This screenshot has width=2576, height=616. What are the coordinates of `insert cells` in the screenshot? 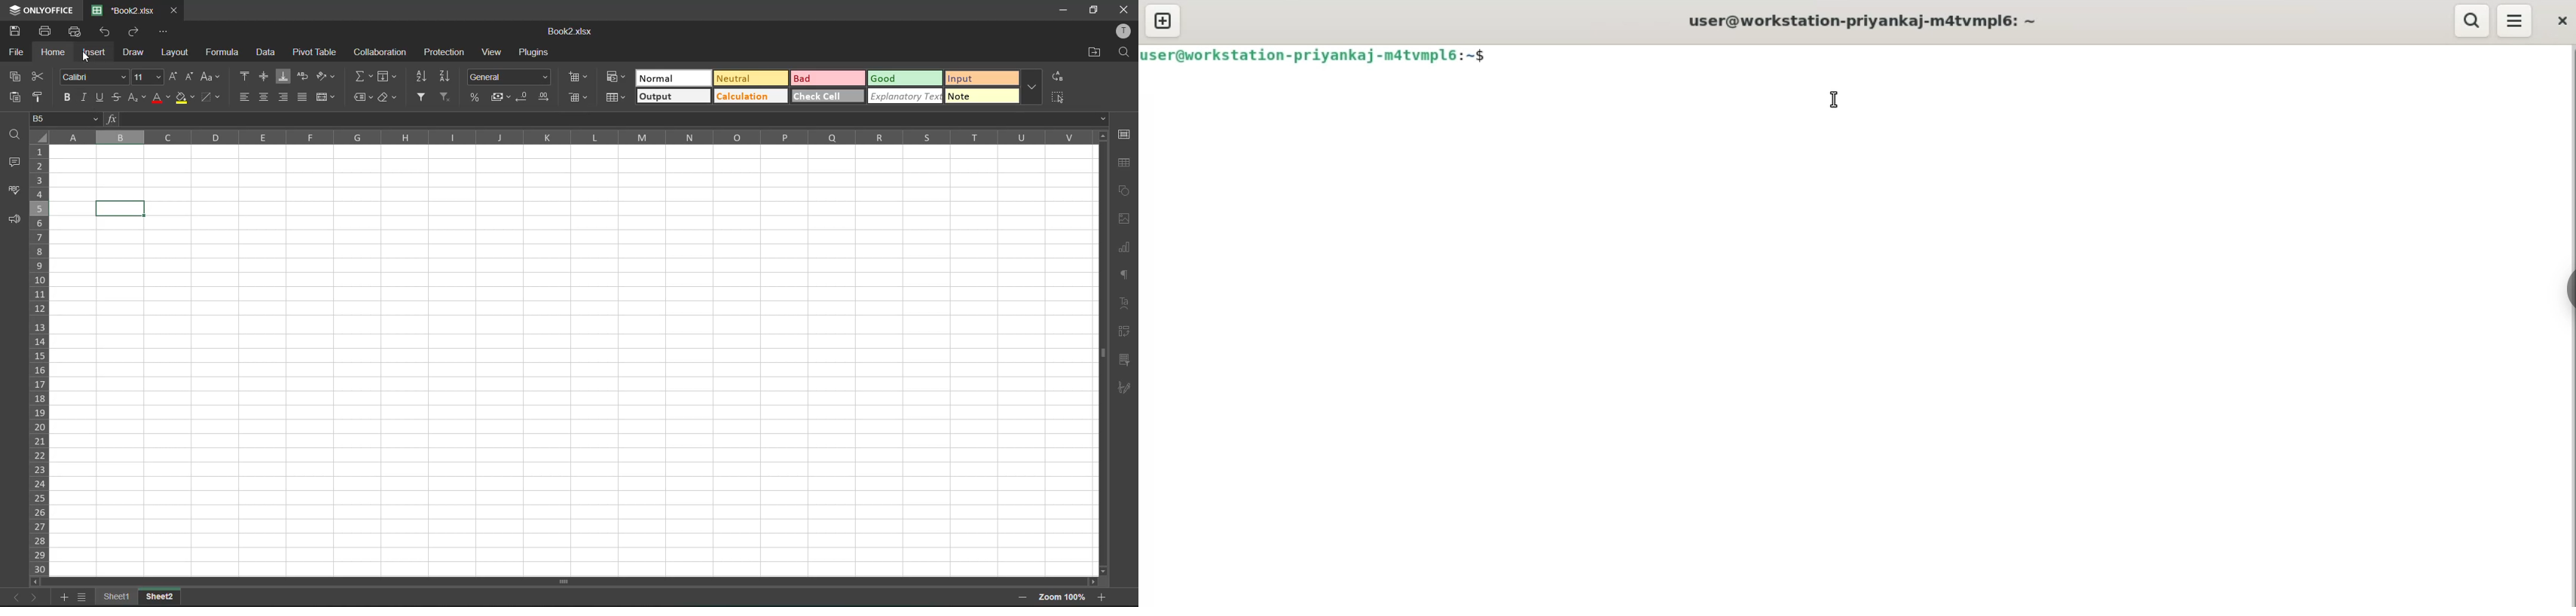 It's located at (579, 75).